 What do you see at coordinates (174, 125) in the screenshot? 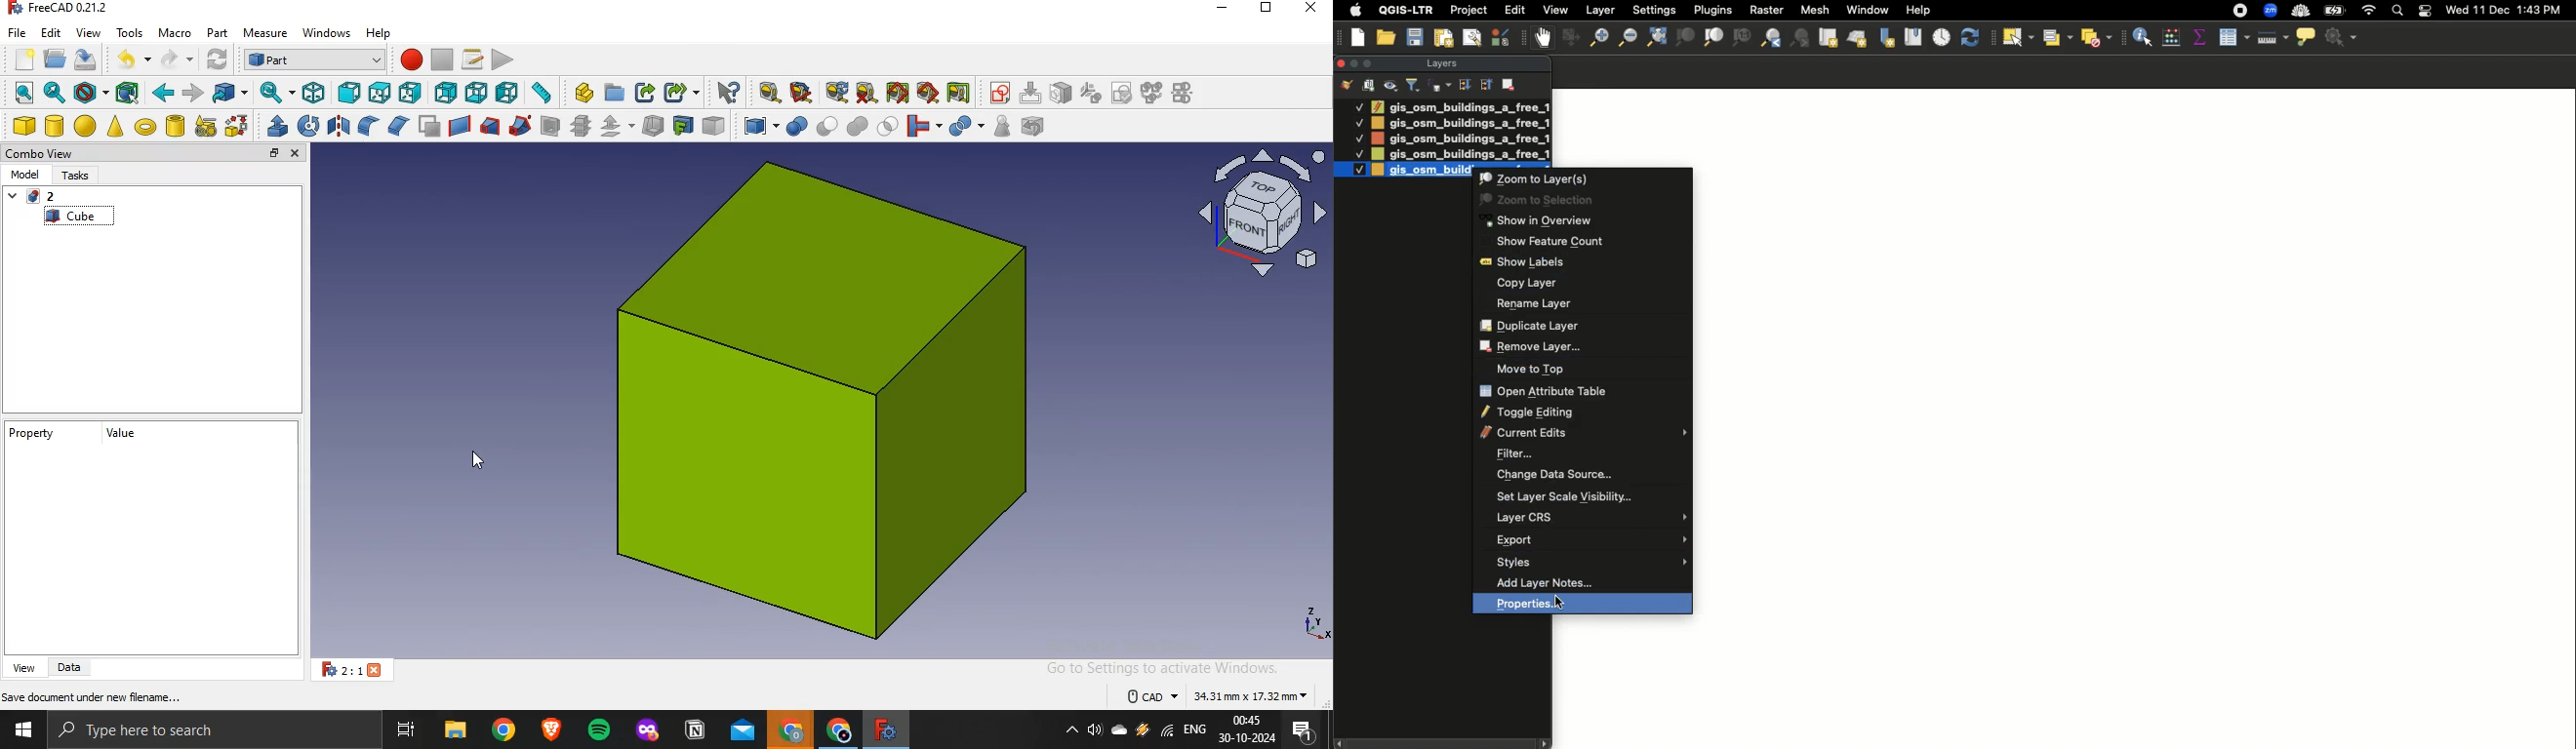
I see `create tube` at bounding box center [174, 125].